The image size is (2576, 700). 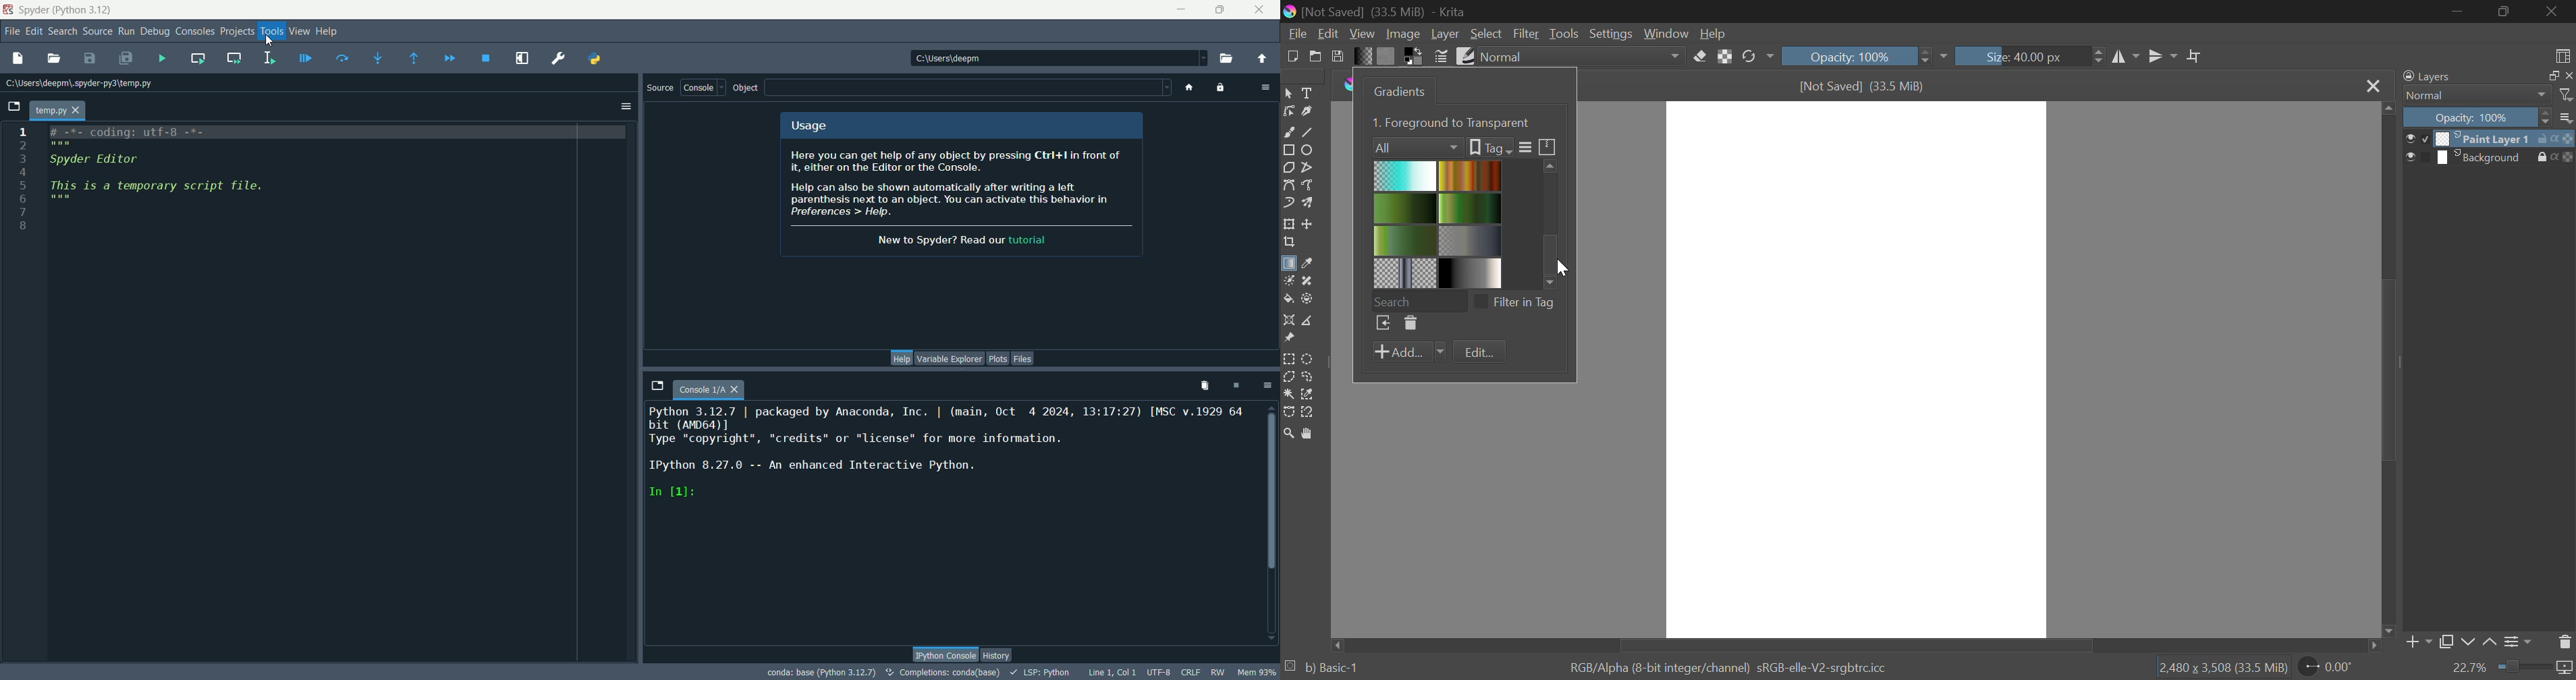 What do you see at coordinates (557, 57) in the screenshot?
I see `preferences` at bounding box center [557, 57].